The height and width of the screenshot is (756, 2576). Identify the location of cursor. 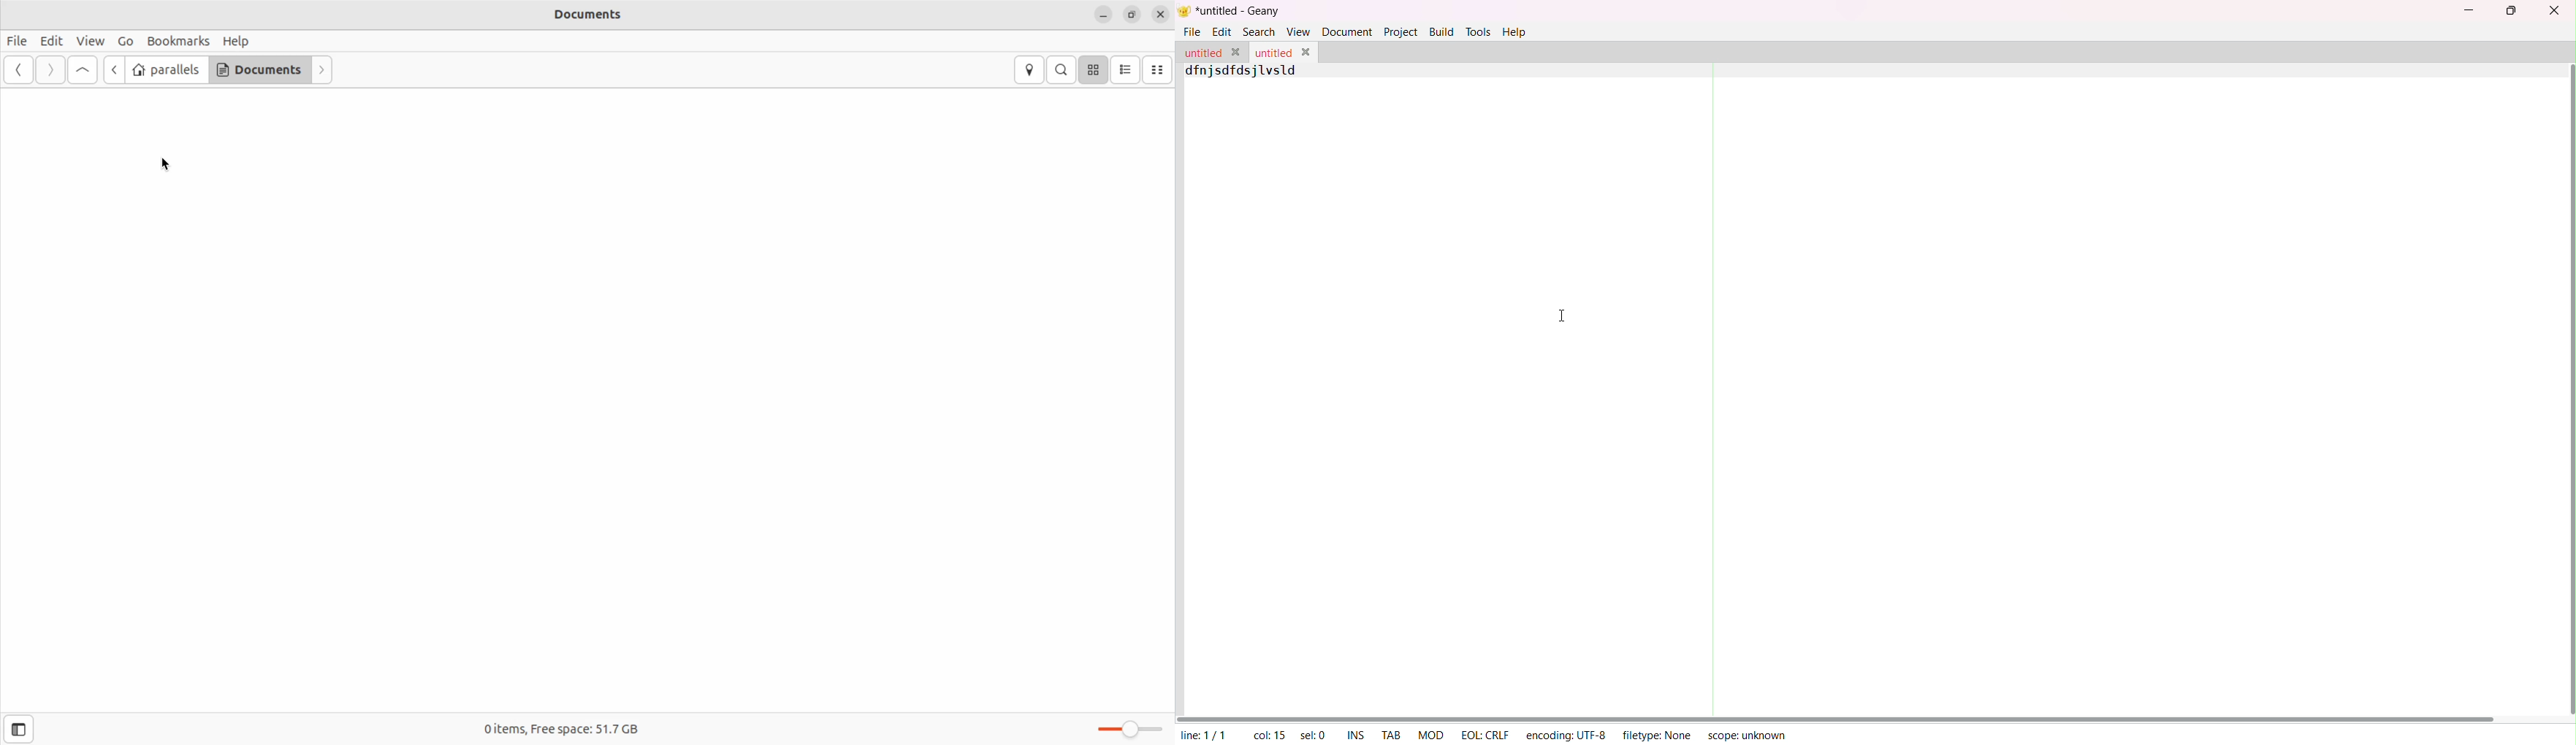
(1558, 314).